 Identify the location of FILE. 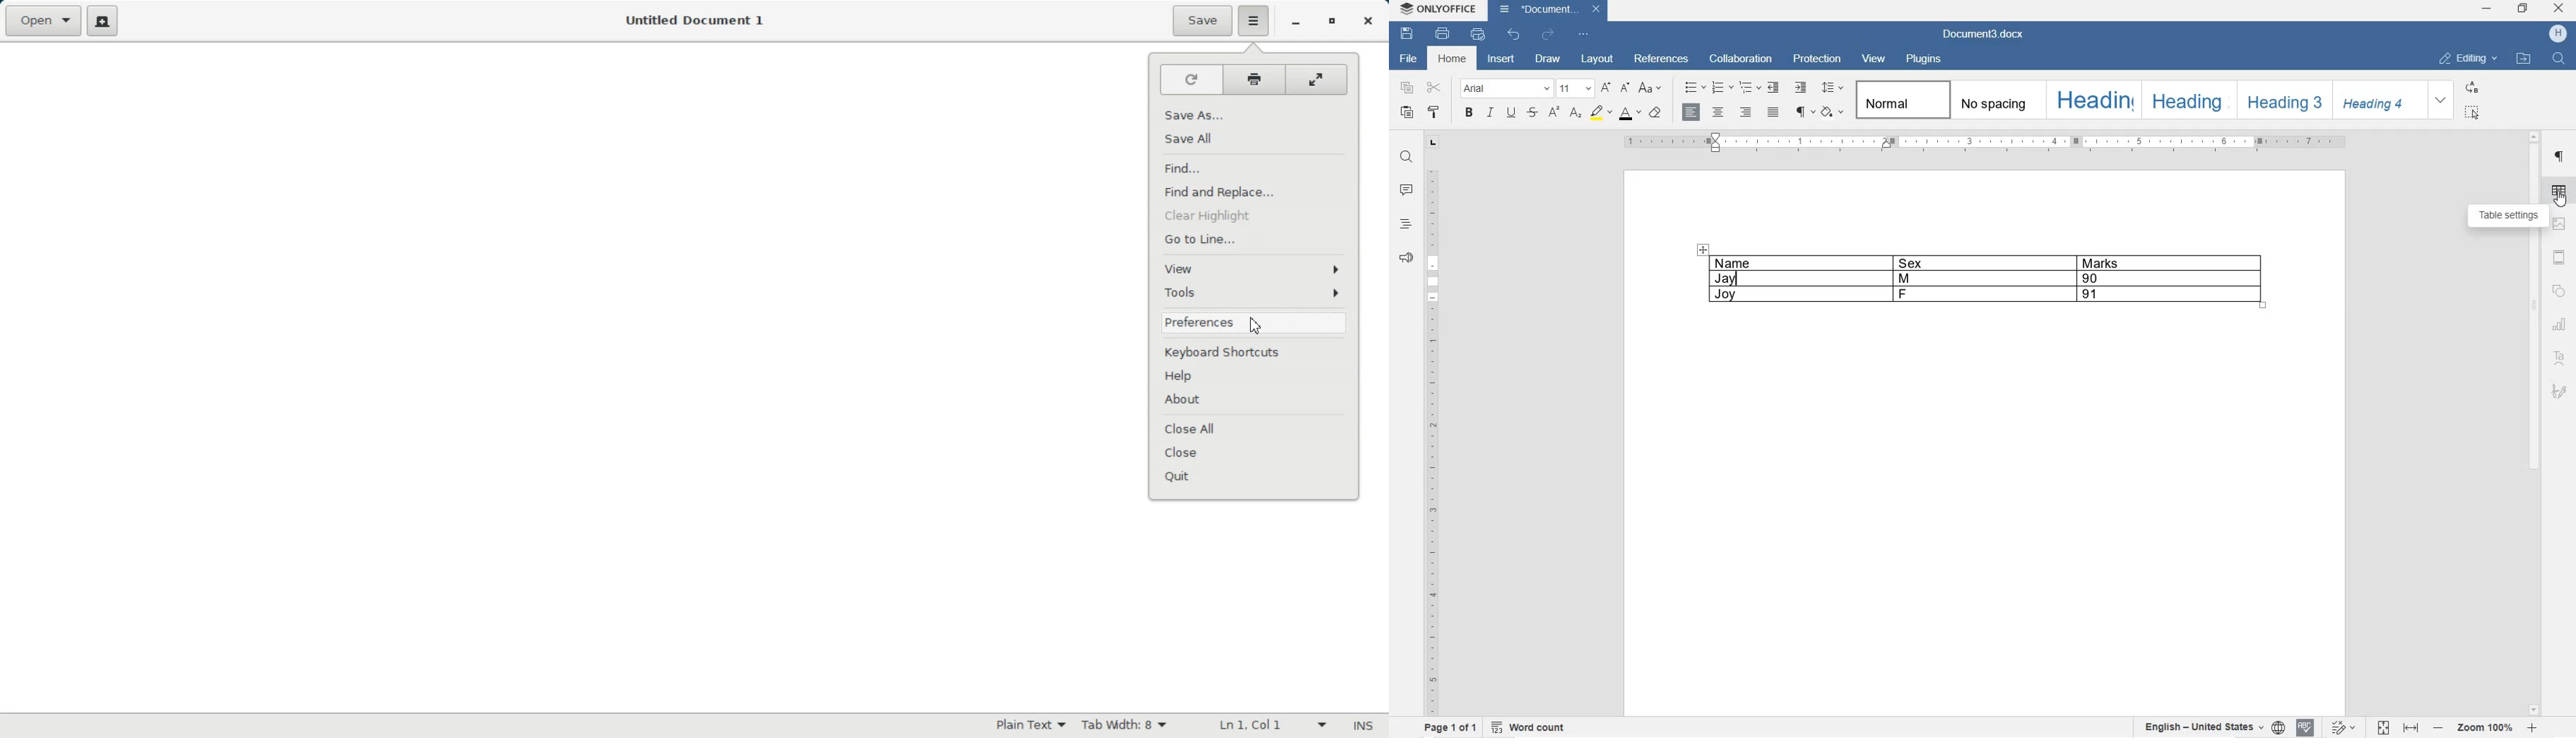
(1406, 59).